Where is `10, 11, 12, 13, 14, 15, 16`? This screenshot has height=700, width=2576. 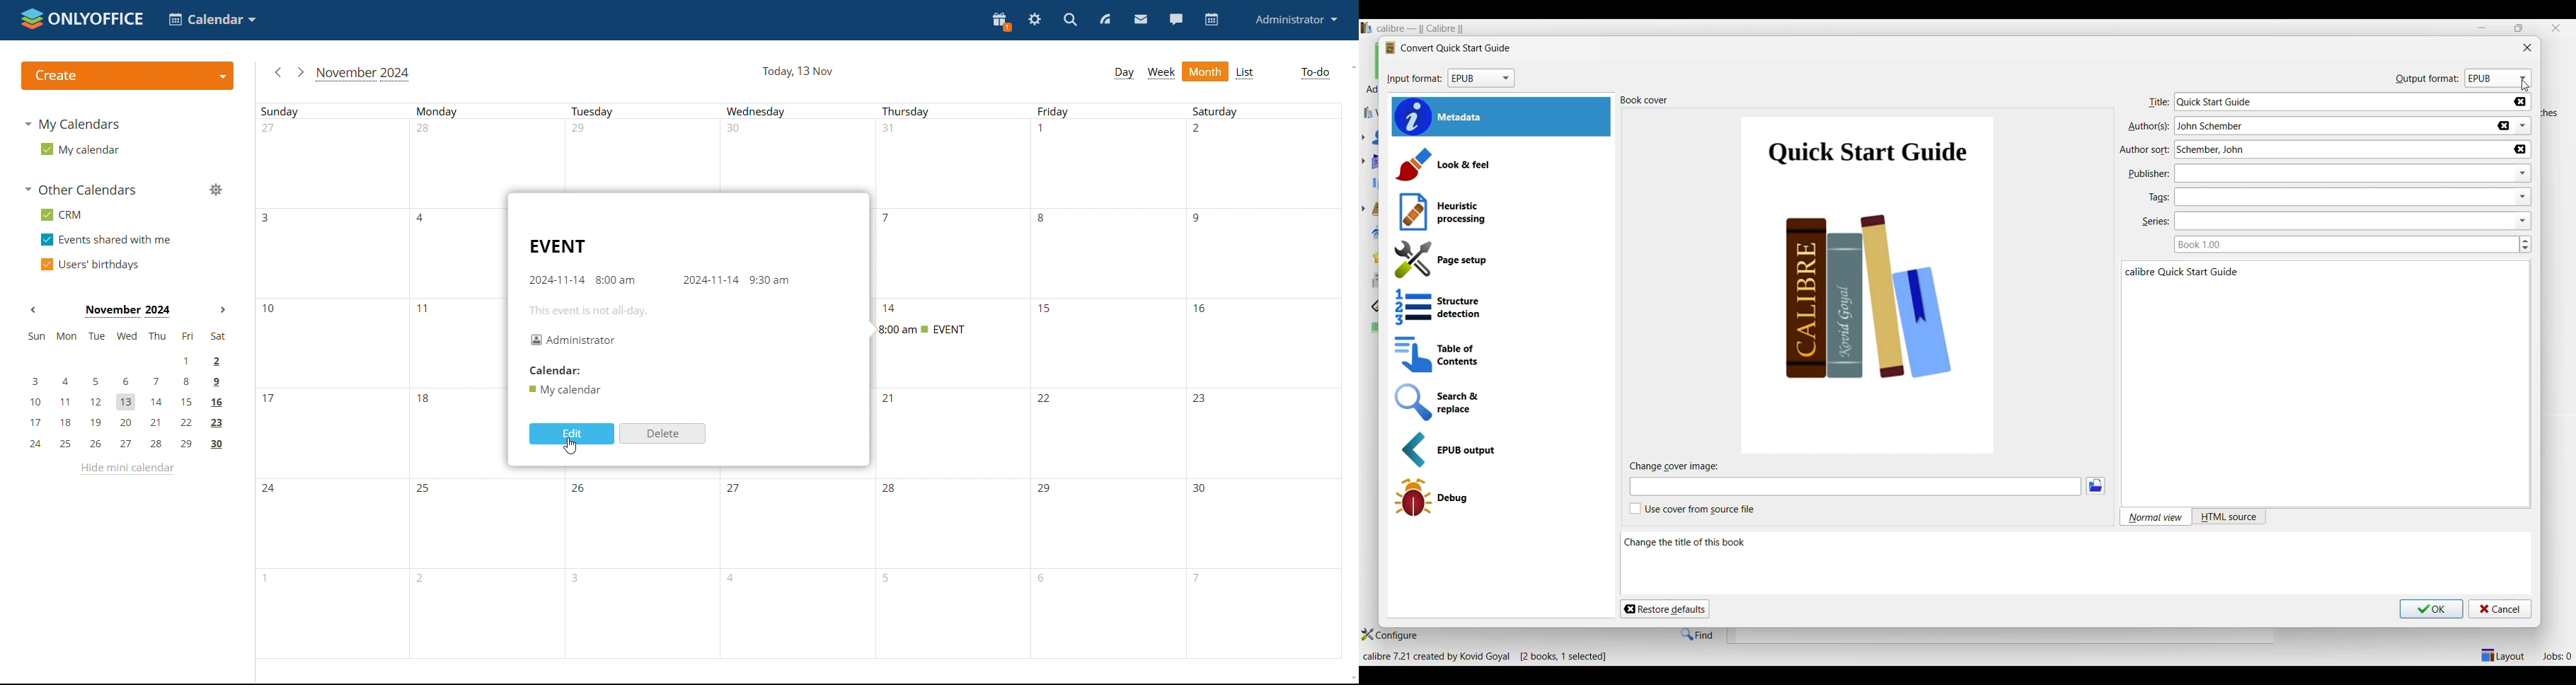 10, 11, 12, 13, 14, 15, 16 is located at coordinates (134, 399).